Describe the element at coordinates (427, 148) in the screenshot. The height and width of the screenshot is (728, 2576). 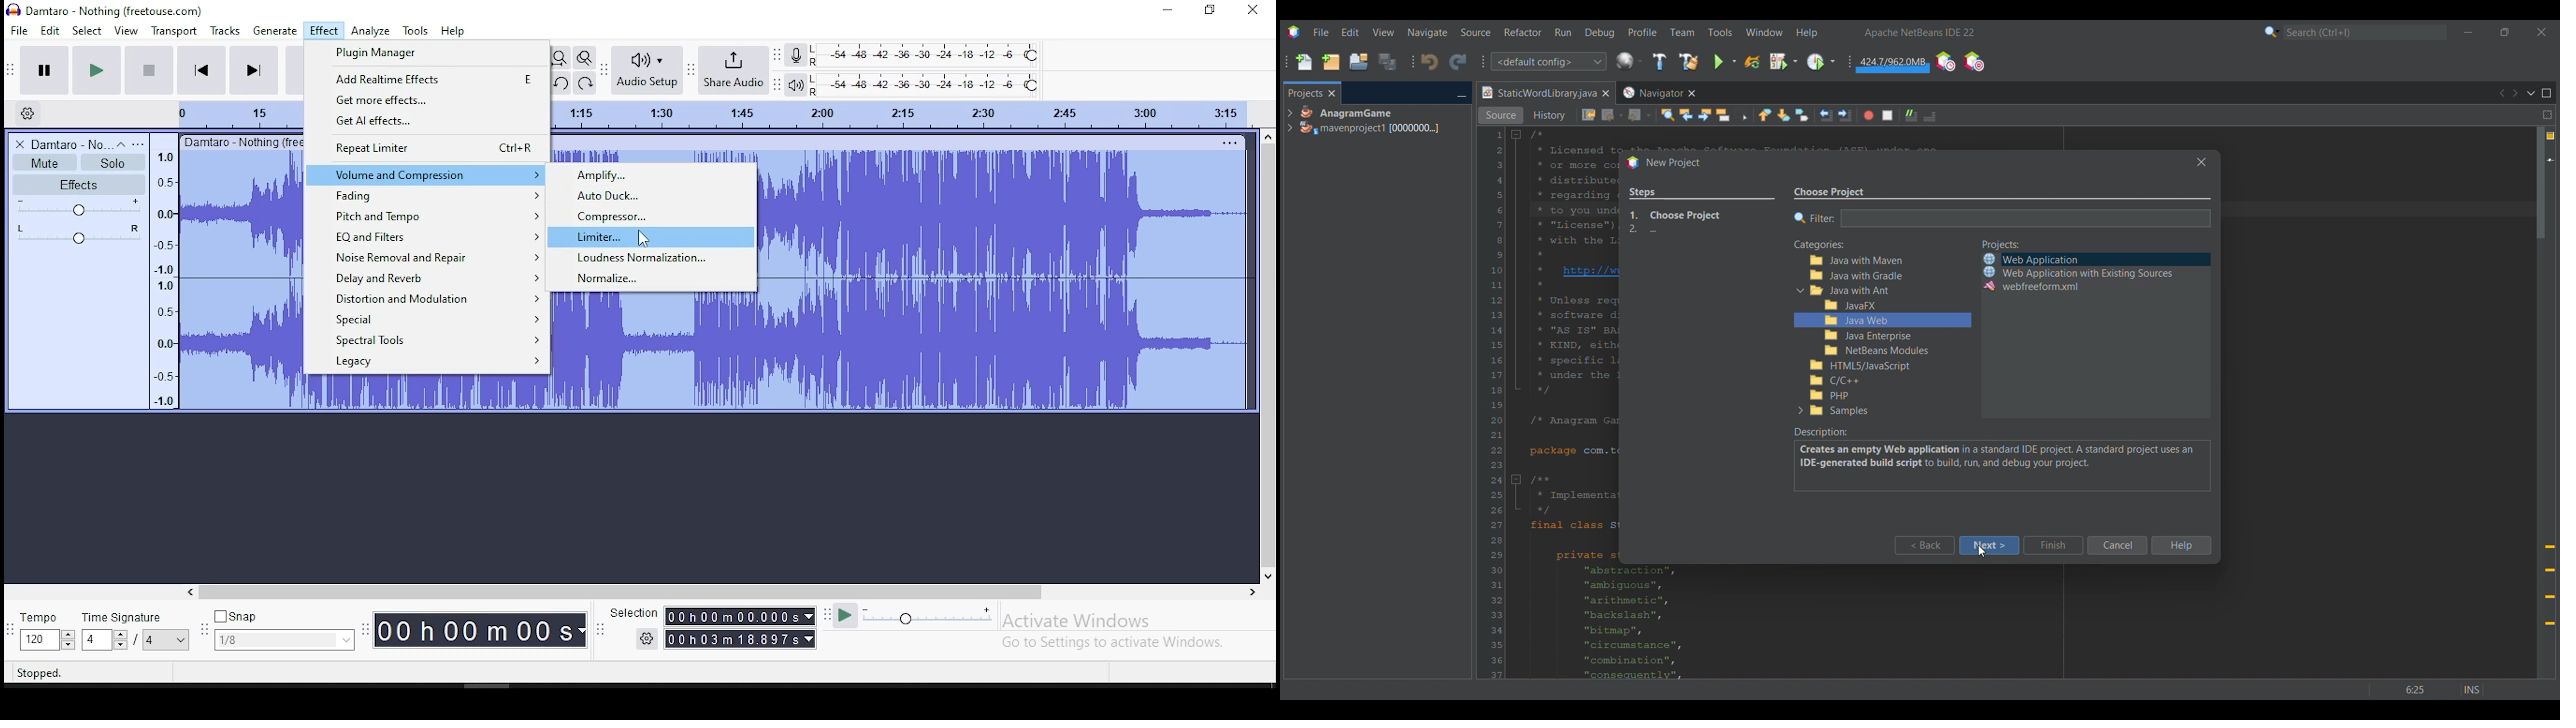
I see `repeat` at that location.